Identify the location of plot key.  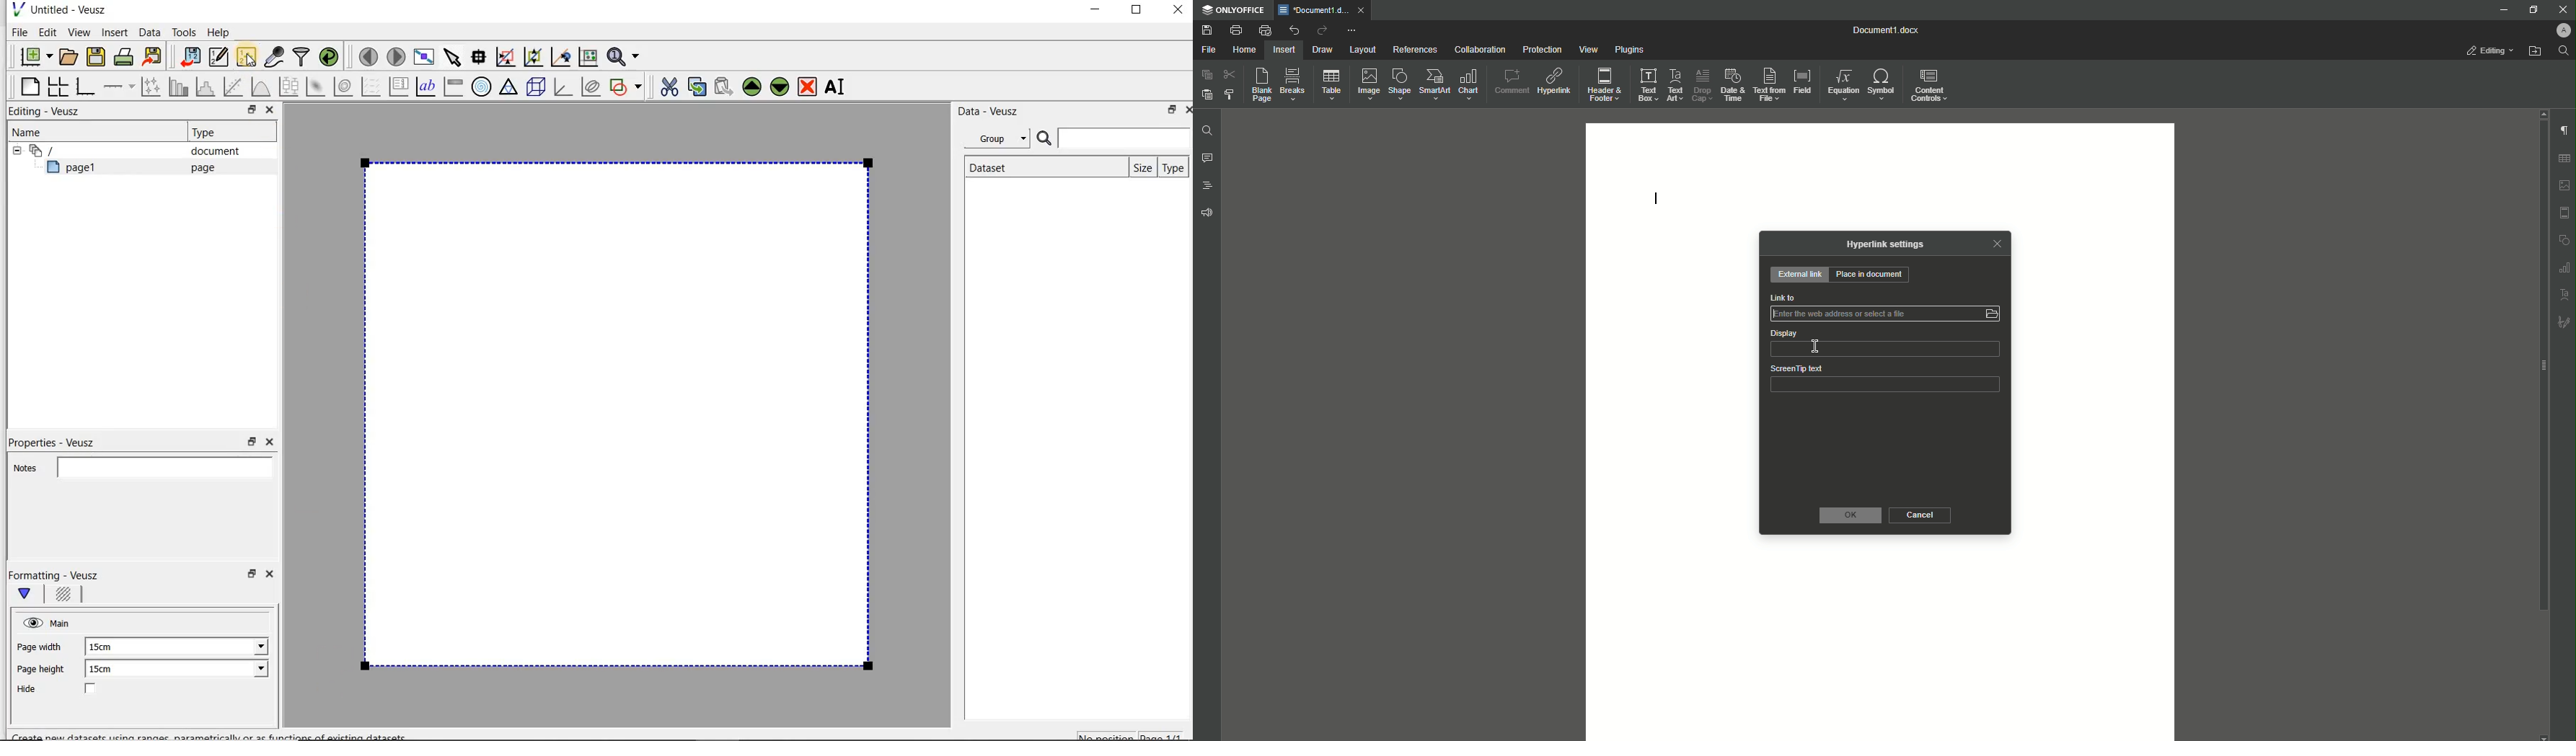
(400, 87).